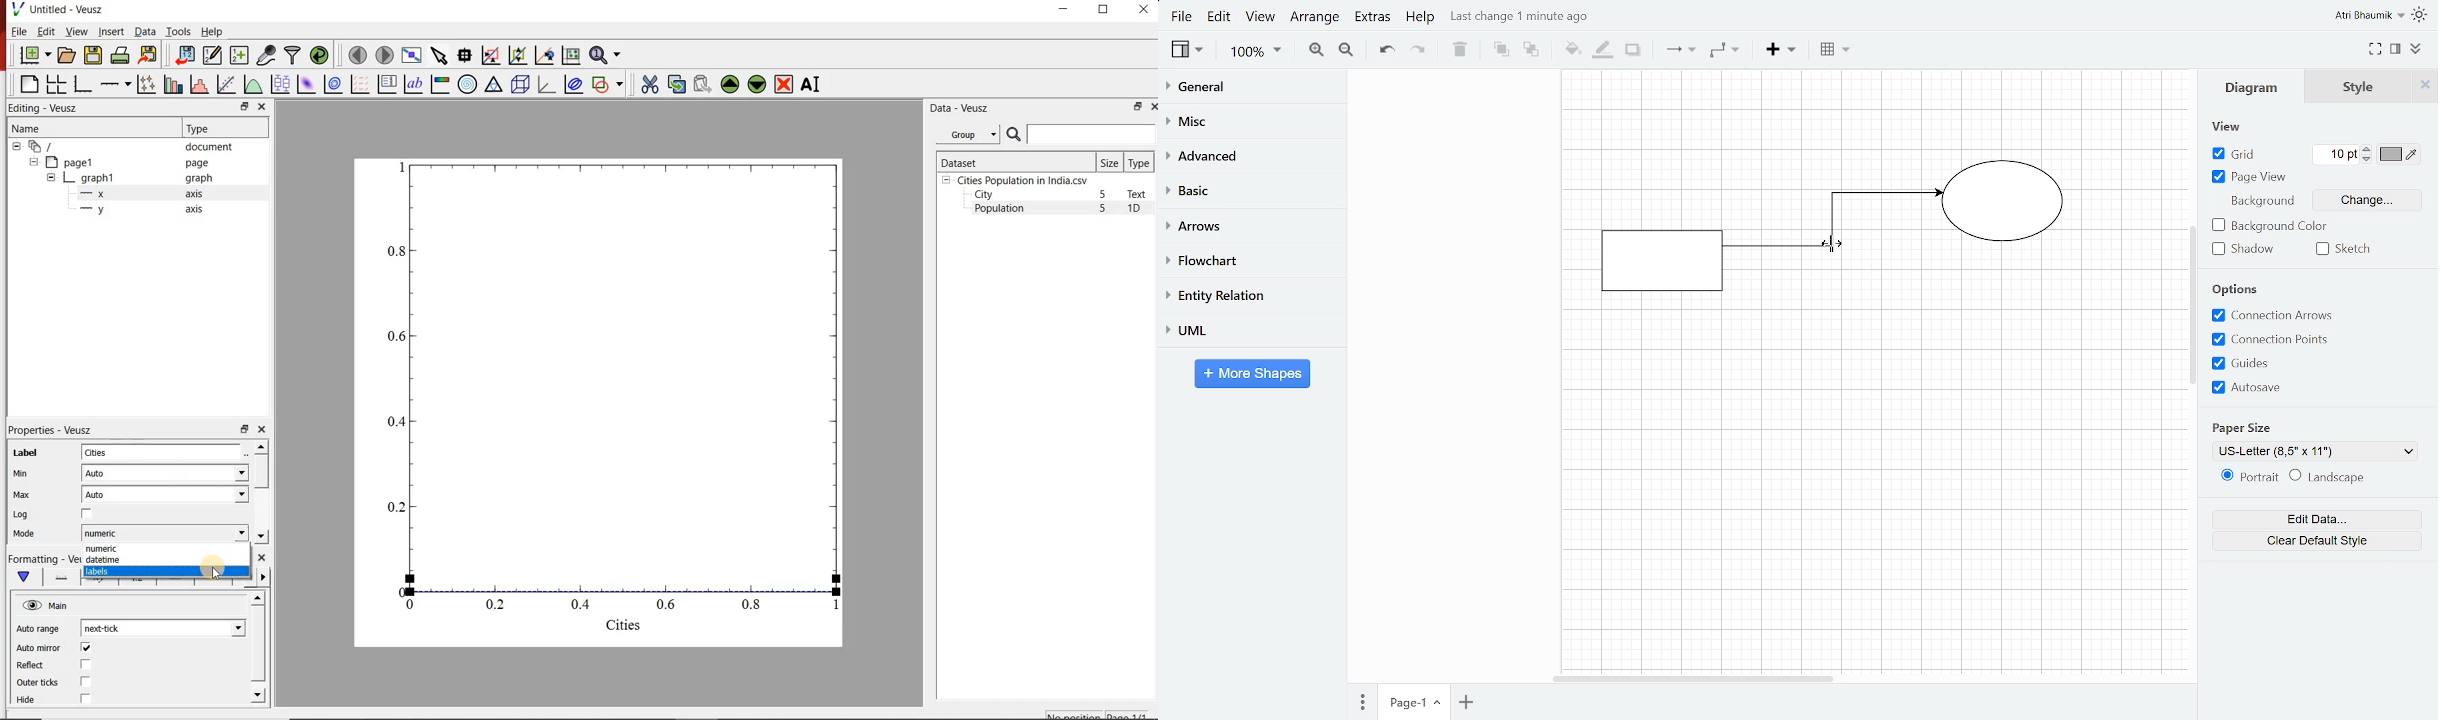 The width and height of the screenshot is (2464, 728). Describe the element at coordinates (2278, 363) in the screenshot. I see `Guides` at that location.